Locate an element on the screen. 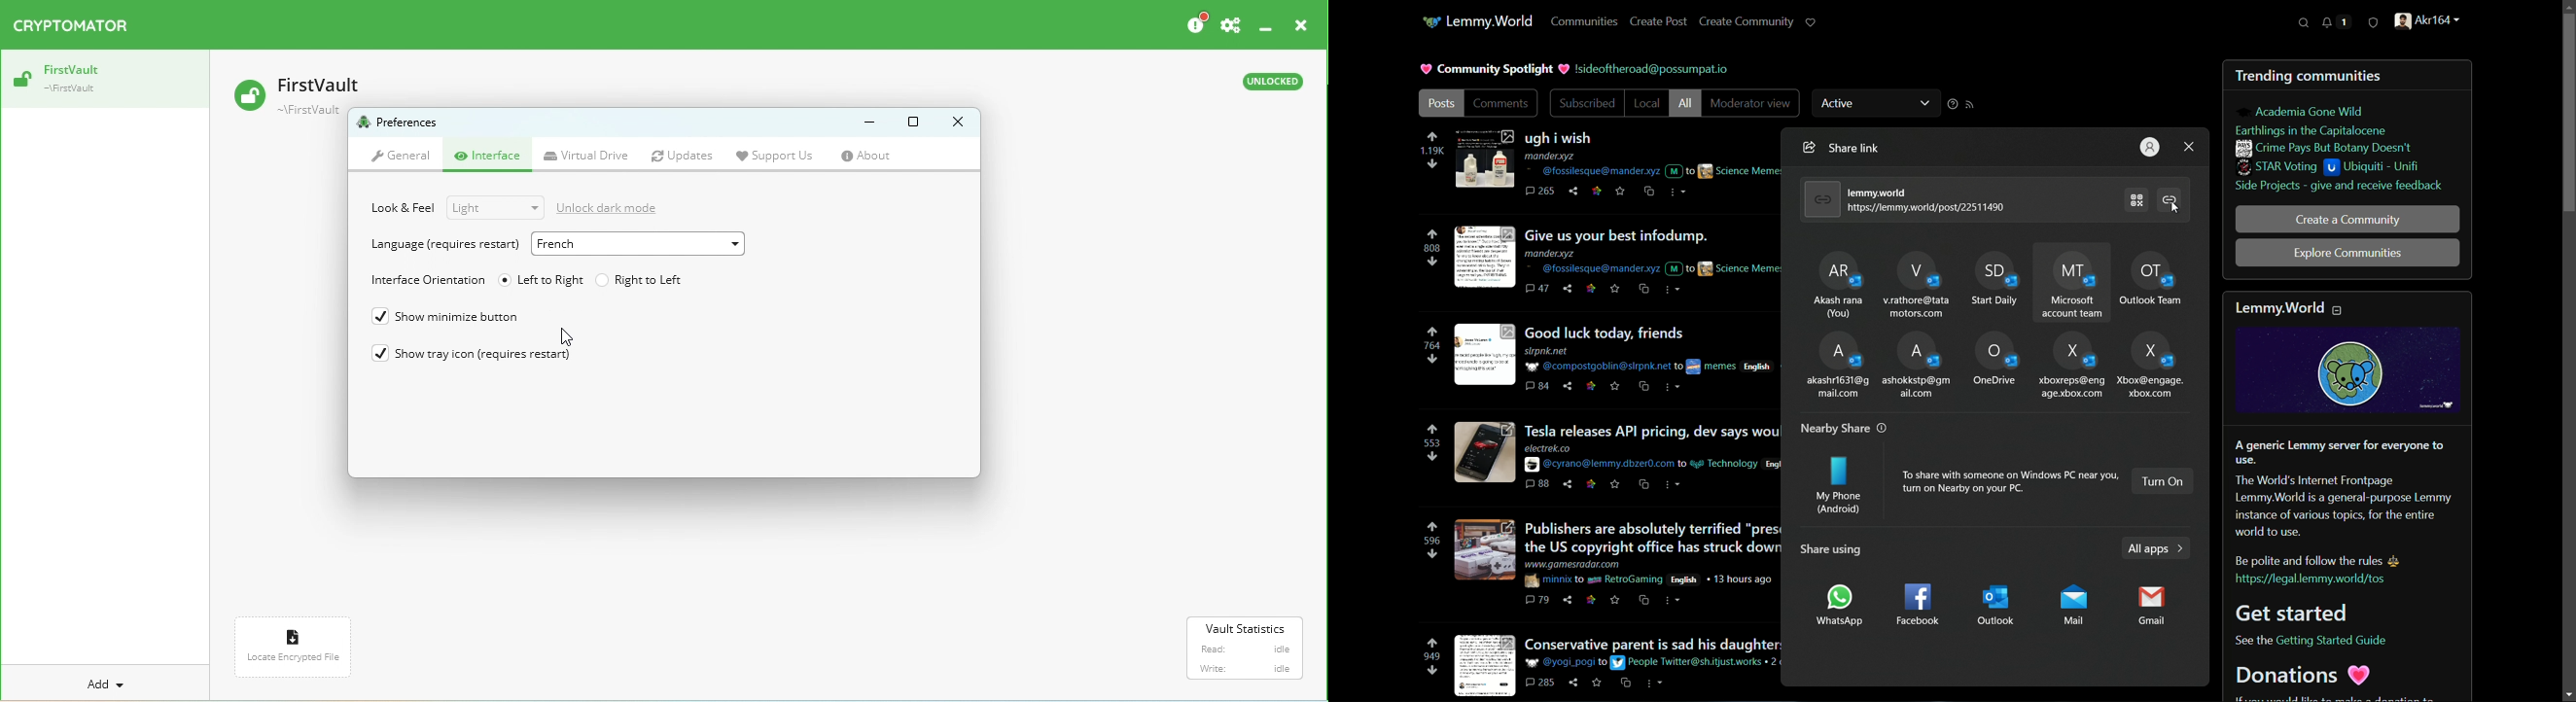  technology is located at coordinates (1724, 463).